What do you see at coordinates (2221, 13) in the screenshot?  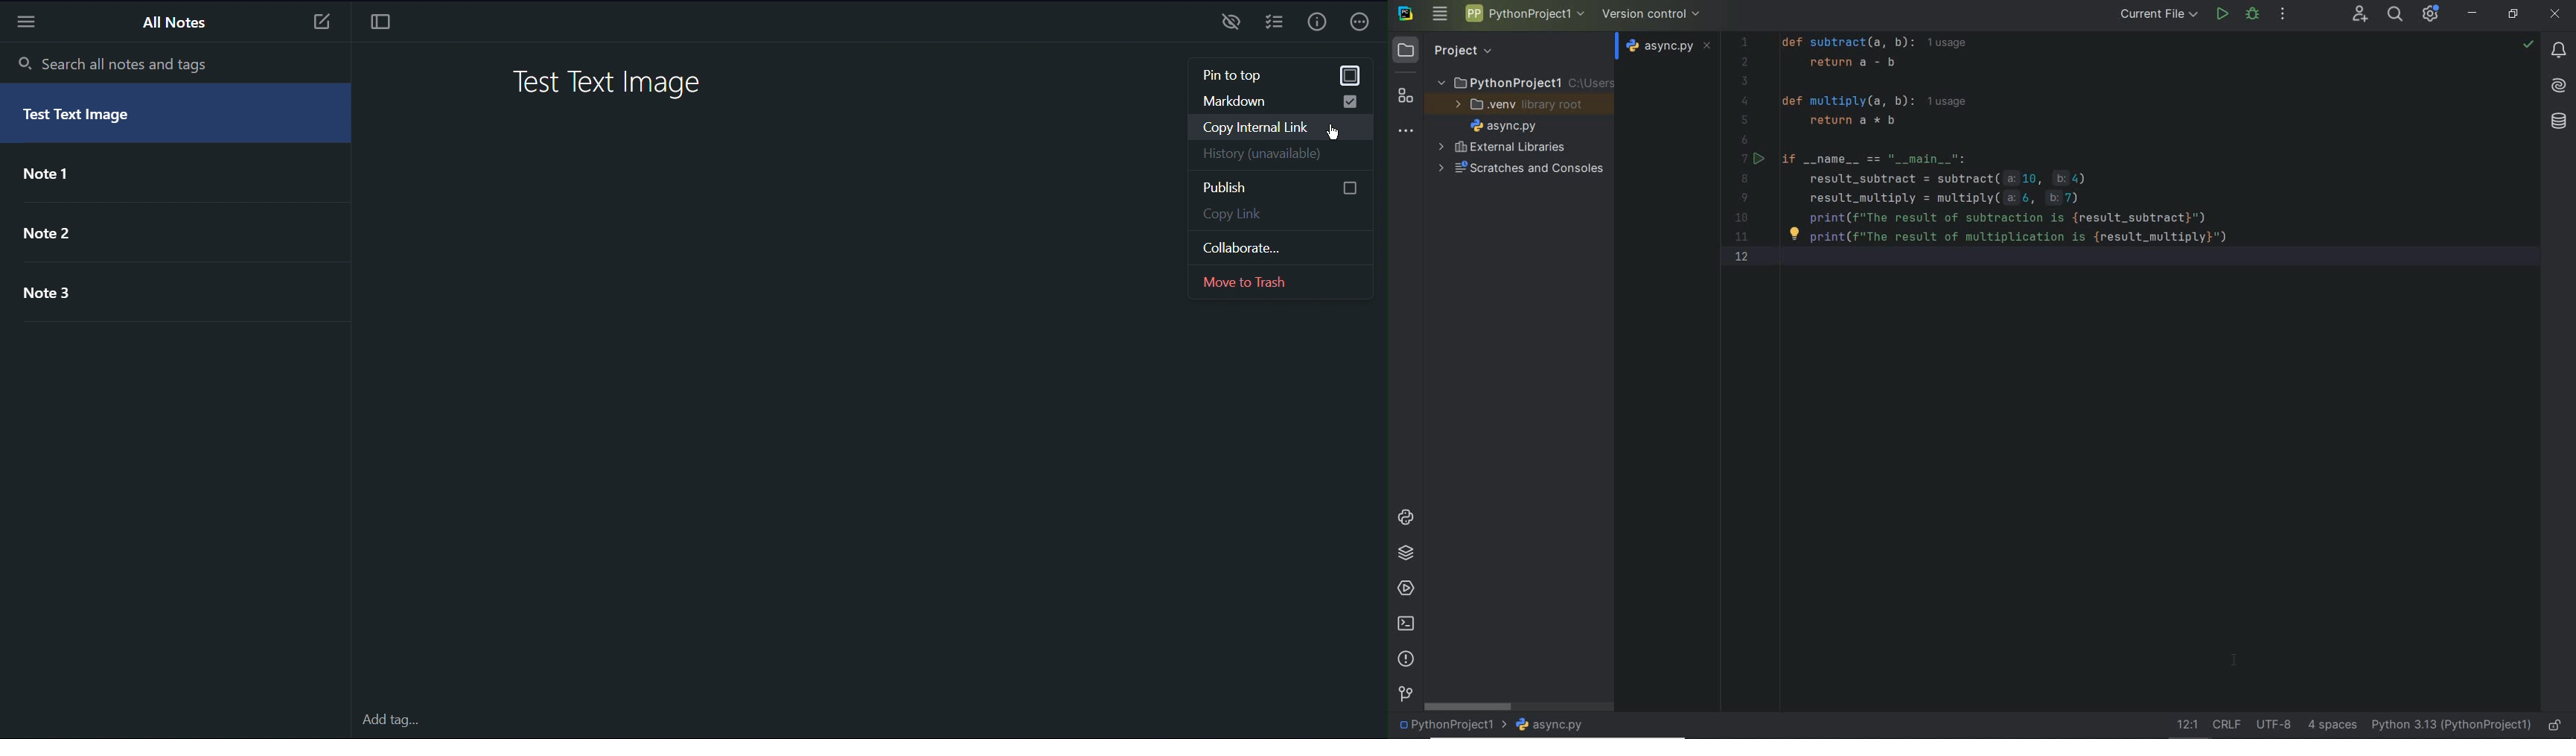 I see `run` at bounding box center [2221, 13].